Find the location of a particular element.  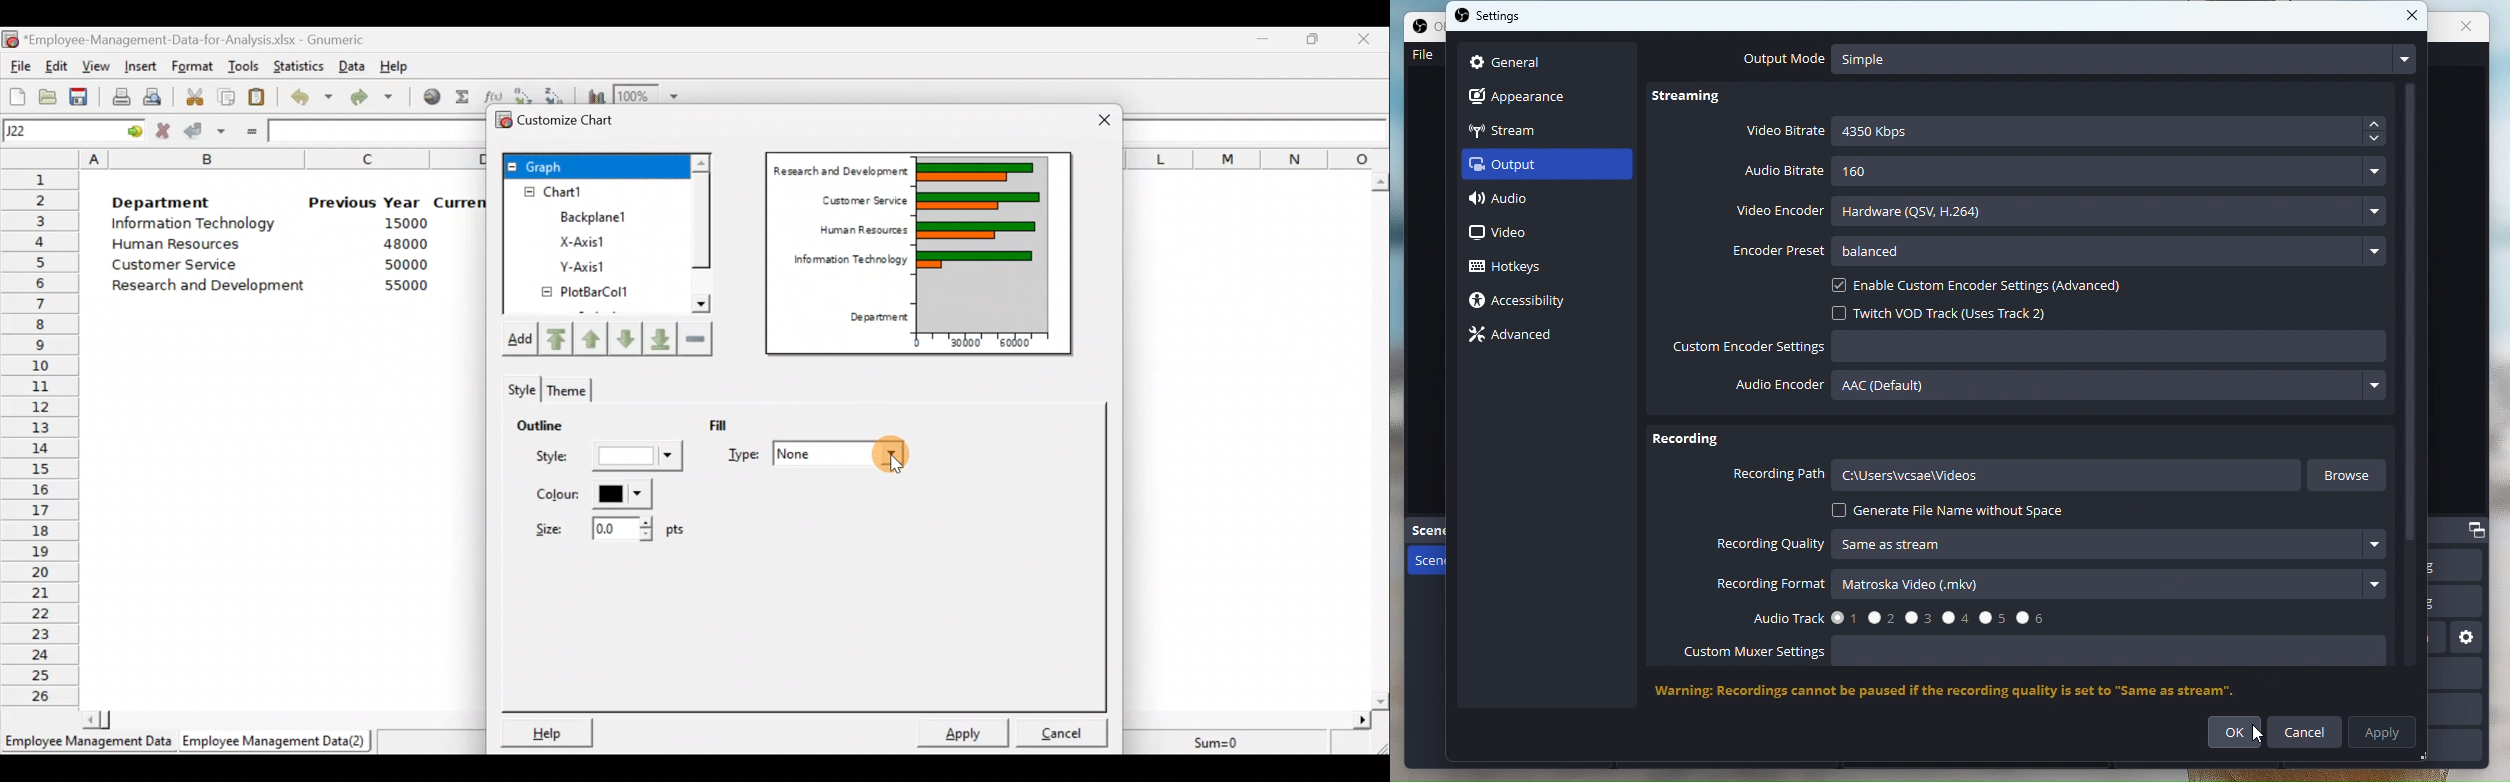

Information Technology is located at coordinates (194, 226).